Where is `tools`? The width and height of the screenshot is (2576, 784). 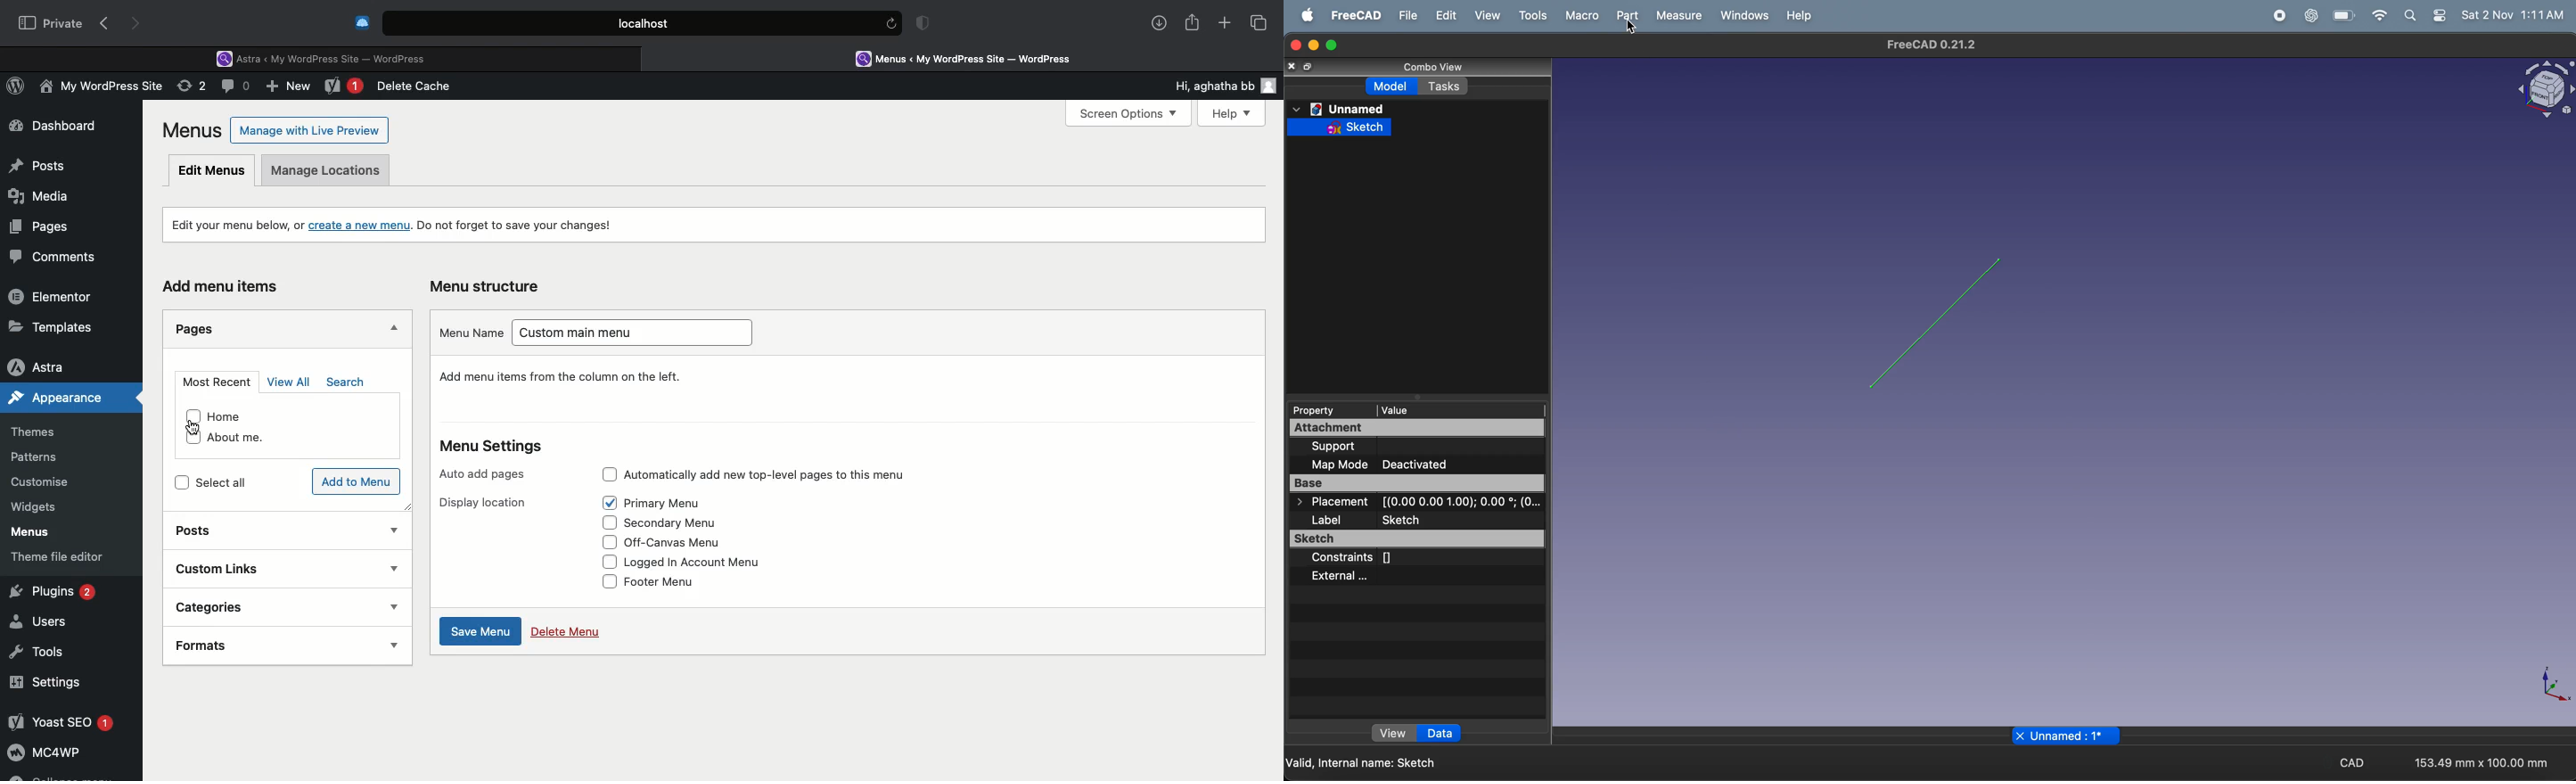 tools is located at coordinates (1530, 16).